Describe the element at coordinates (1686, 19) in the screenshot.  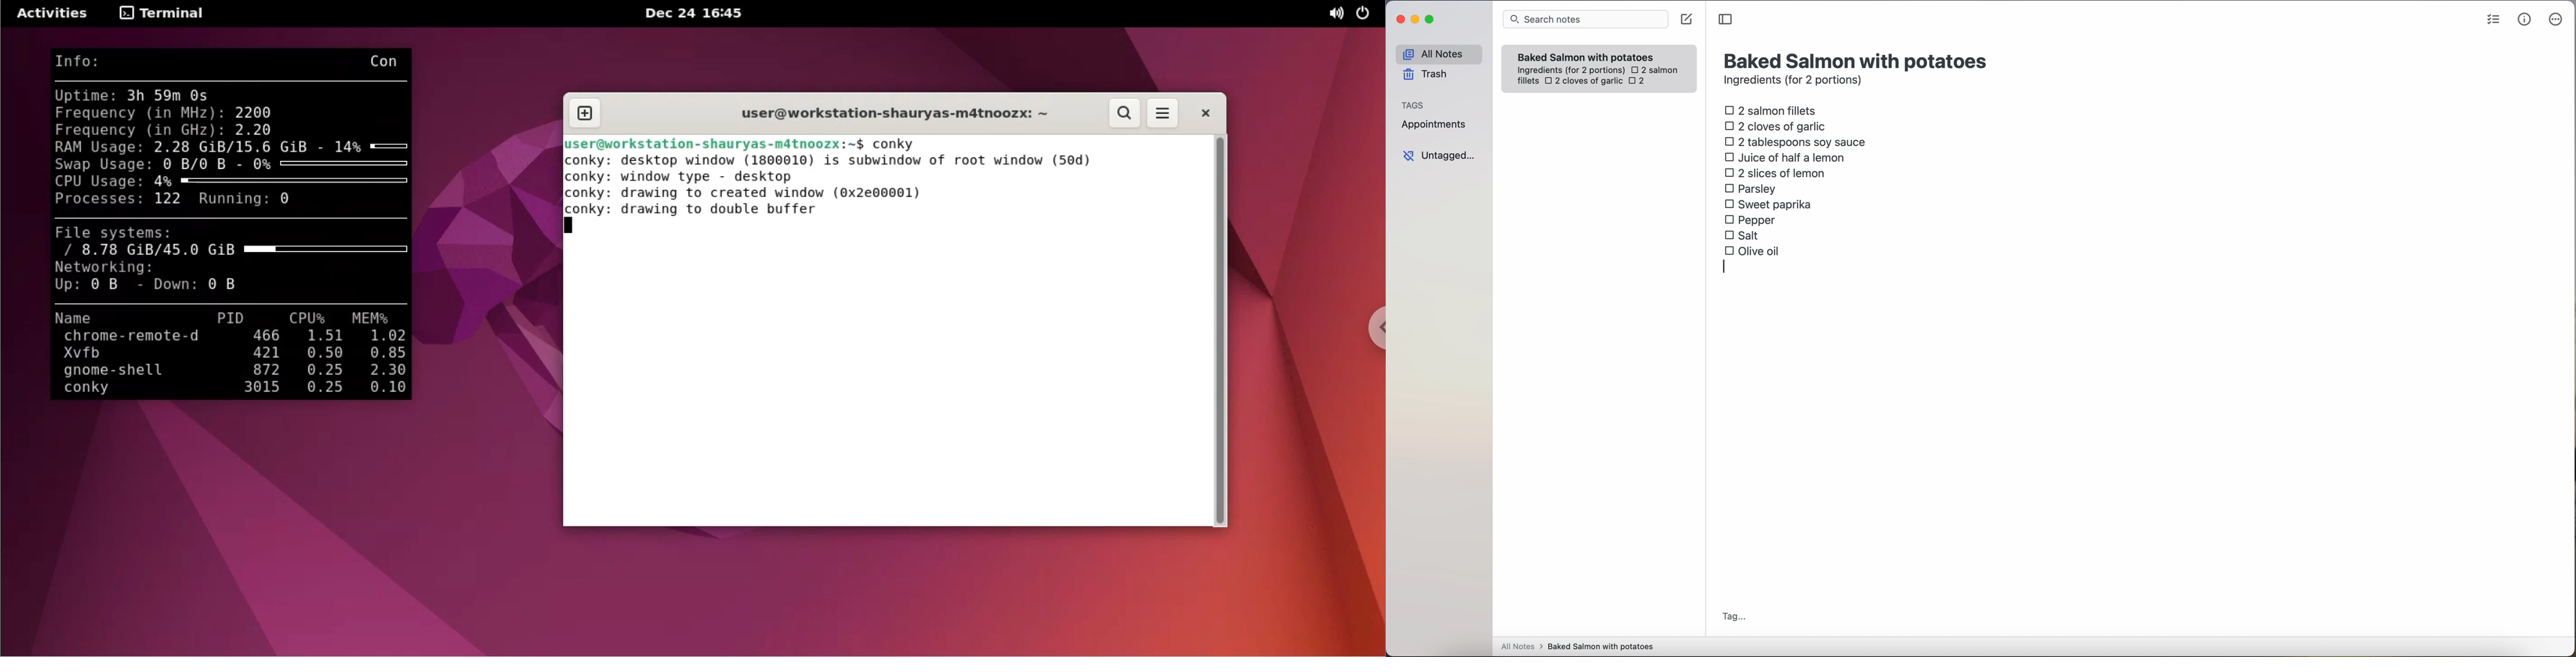
I see `create note` at that location.